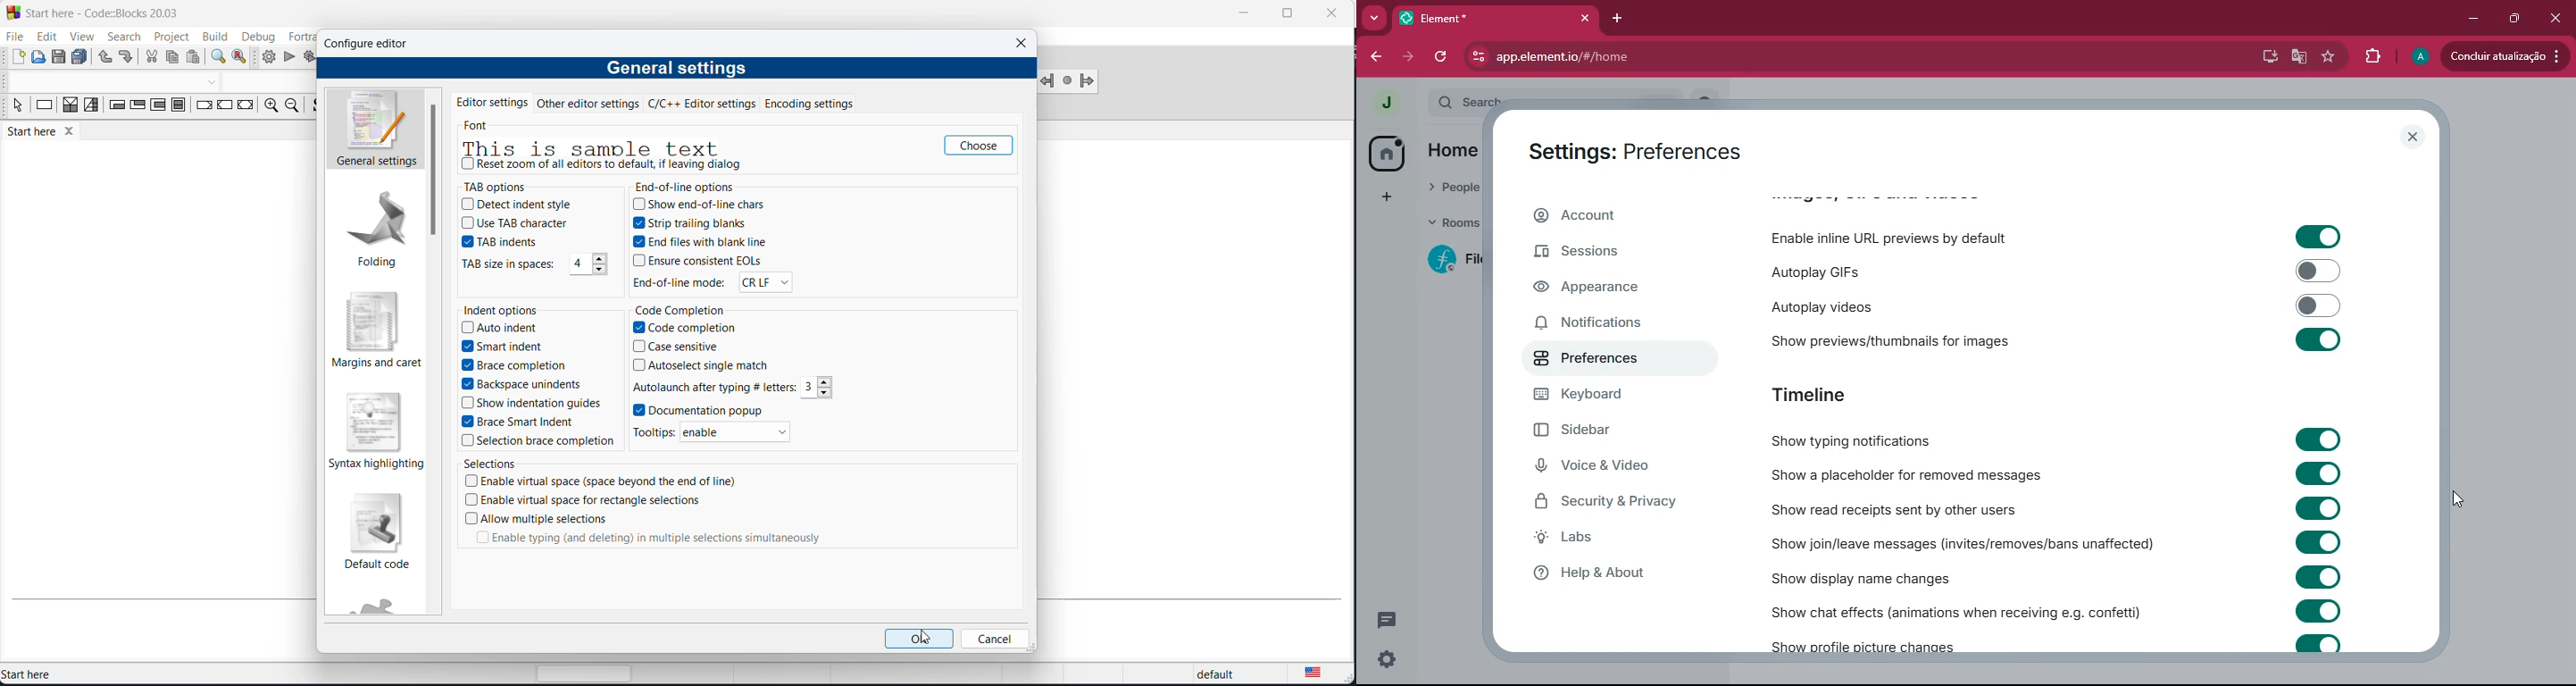 This screenshot has width=2576, height=700. What do you see at coordinates (1597, 573) in the screenshot?
I see `help & about` at bounding box center [1597, 573].